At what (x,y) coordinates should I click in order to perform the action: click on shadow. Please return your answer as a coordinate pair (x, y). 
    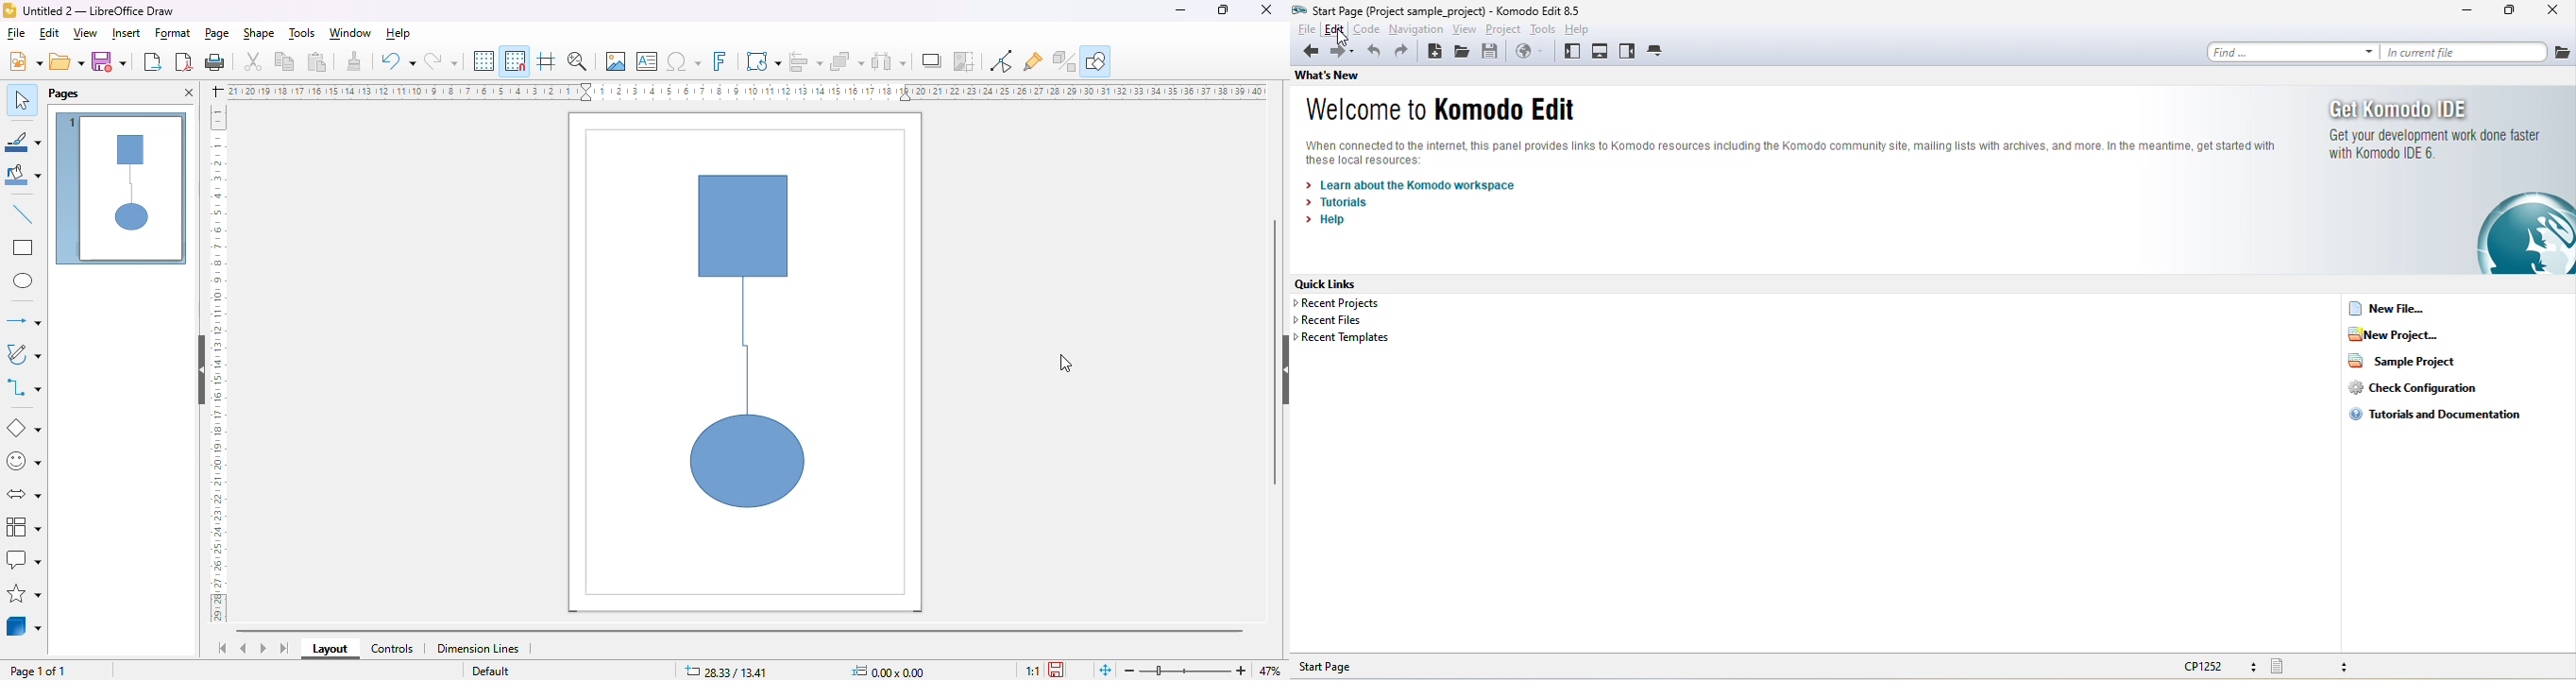
    Looking at the image, I should click on (933, 61).